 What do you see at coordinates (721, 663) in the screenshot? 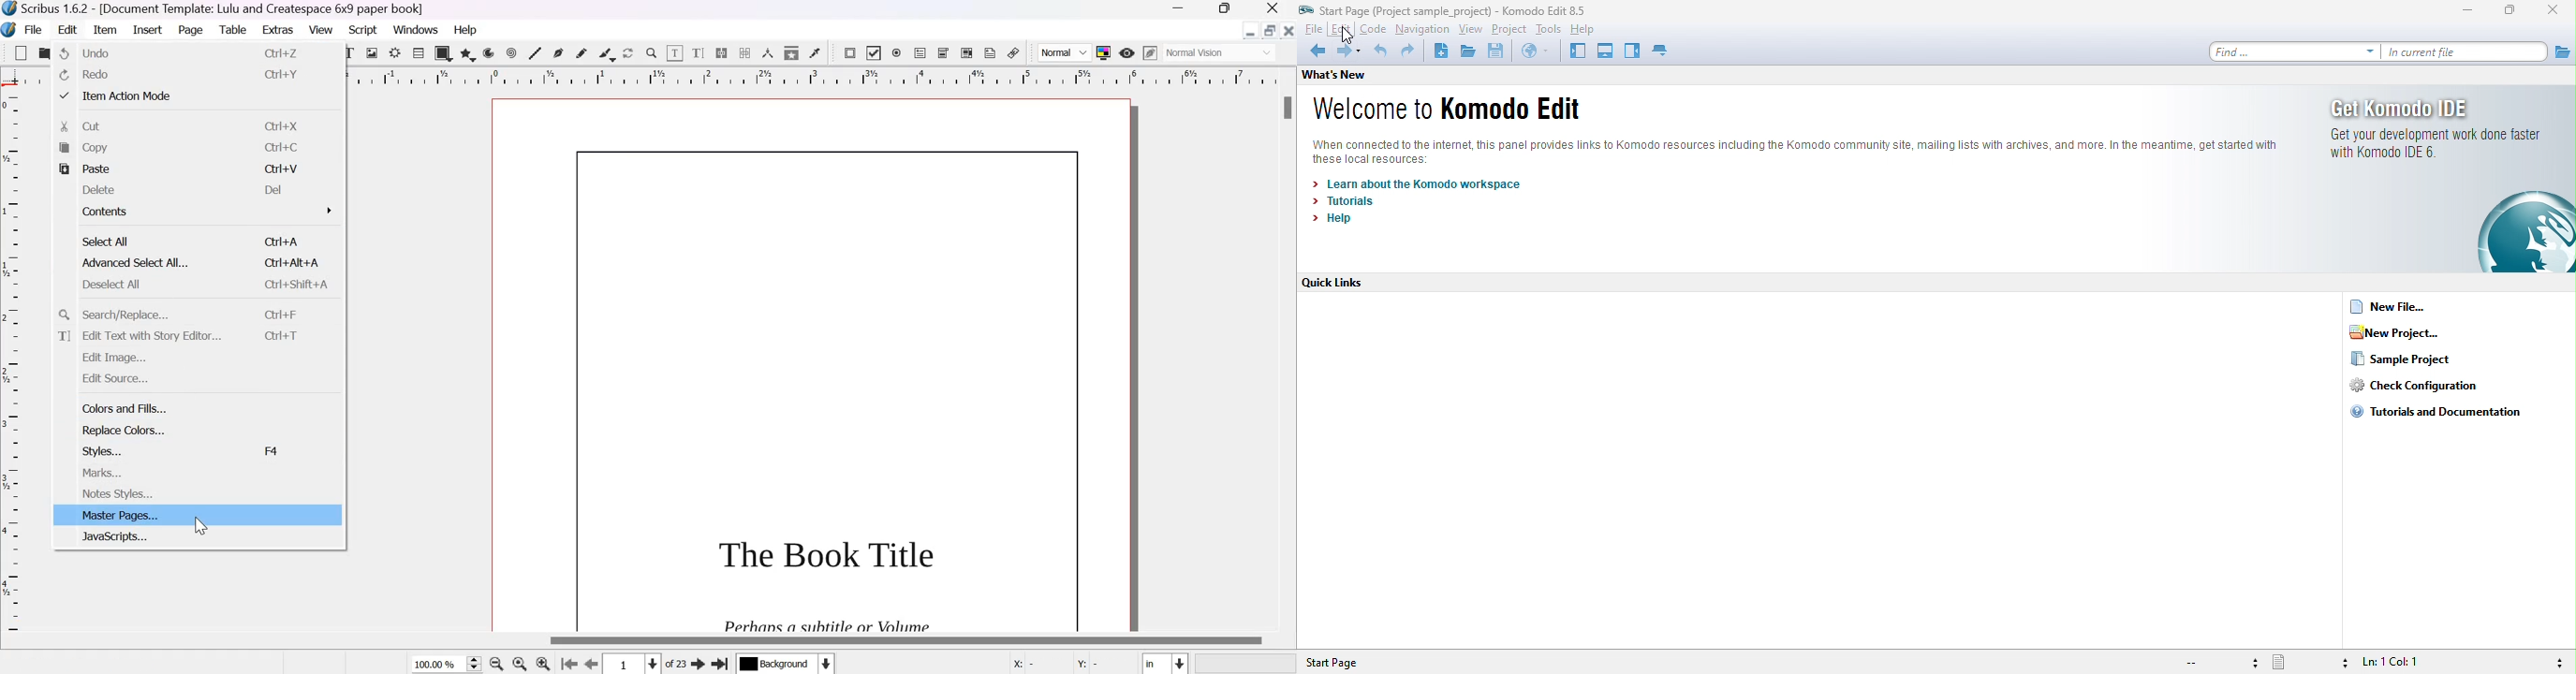
I see `Go the last page` at bounding box center [721, 663].